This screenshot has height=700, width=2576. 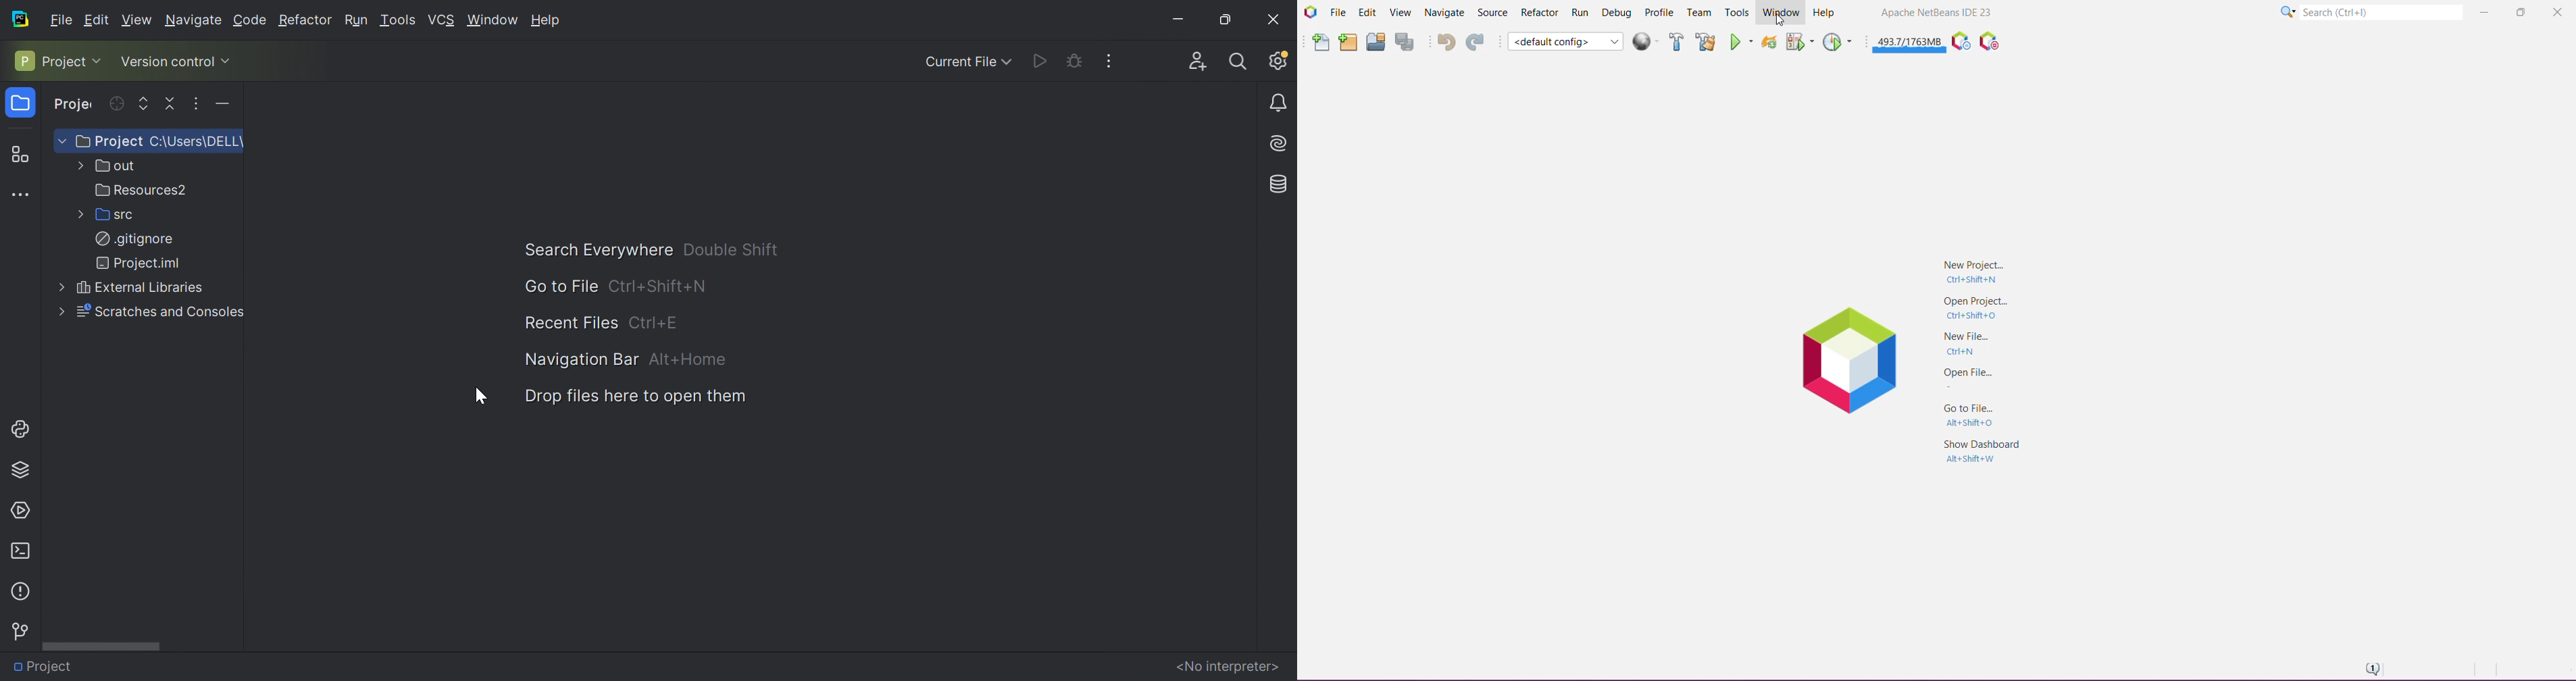 I want to click on Minimize, so click(x=1176, y=18).